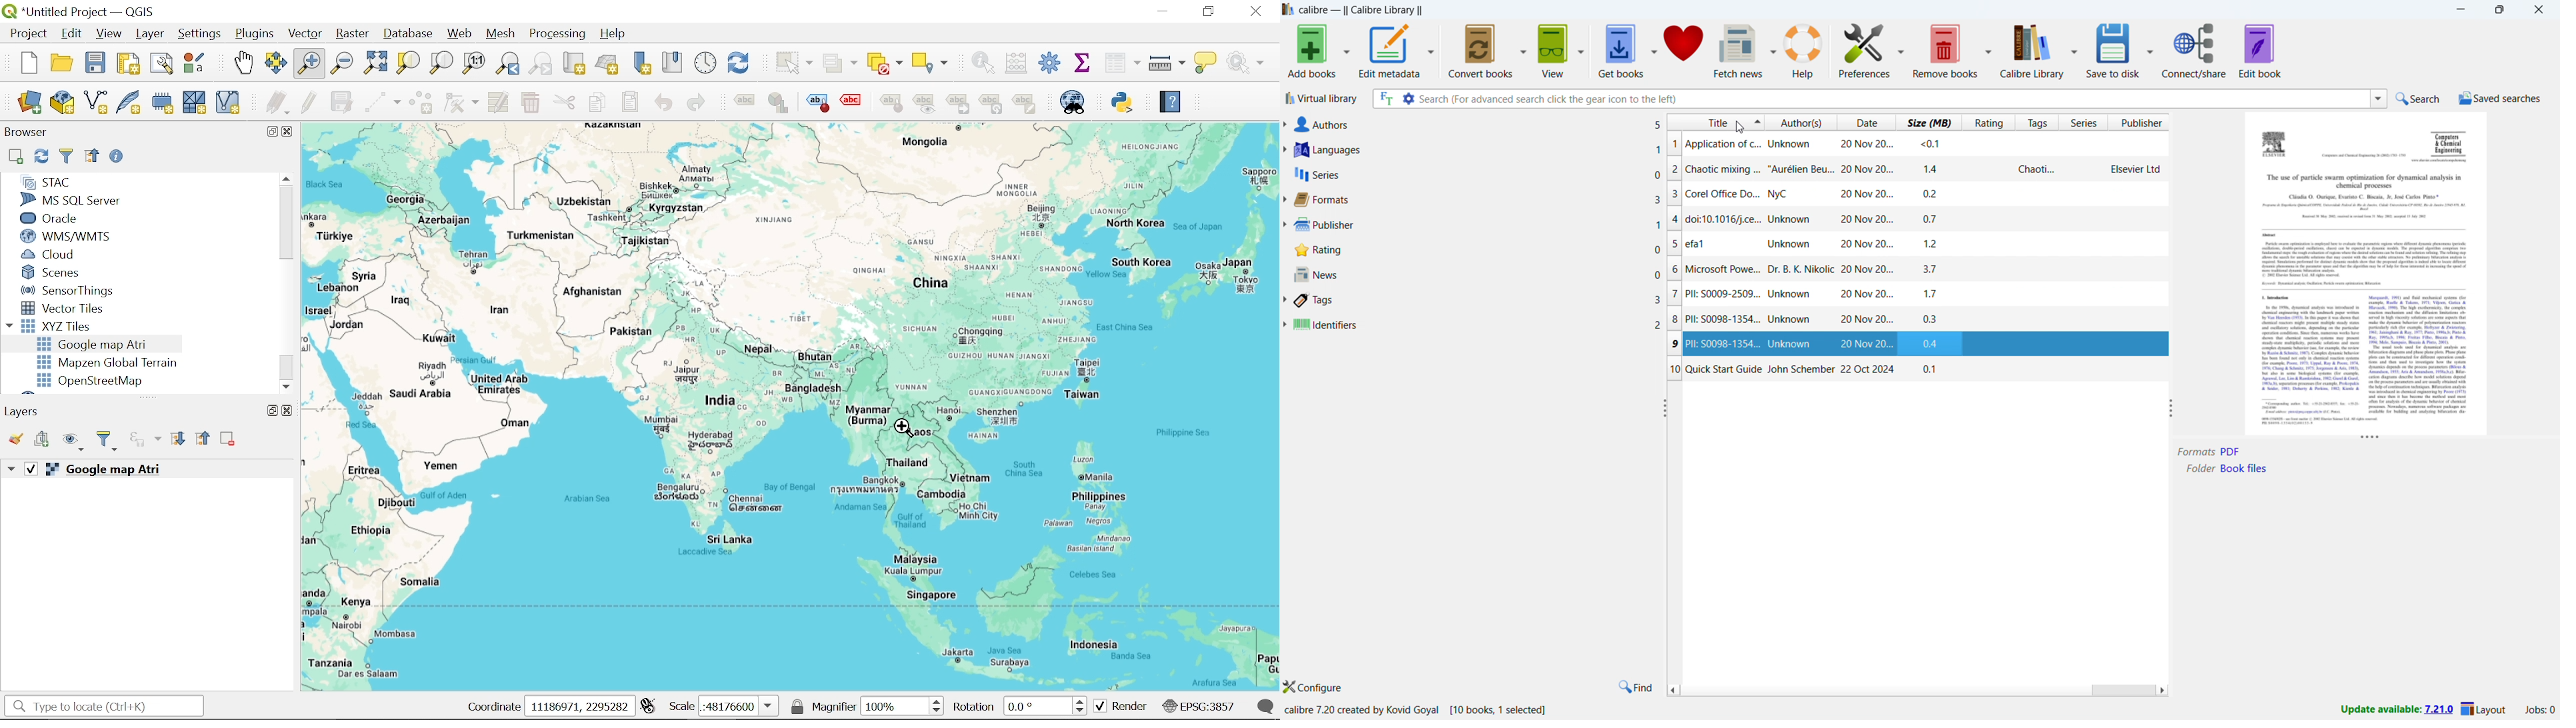 The height and width of the screenshot is (728, 2576). Describe the element at coordinates (2499, 9) in the screenshot. I see `maximize` at that location.